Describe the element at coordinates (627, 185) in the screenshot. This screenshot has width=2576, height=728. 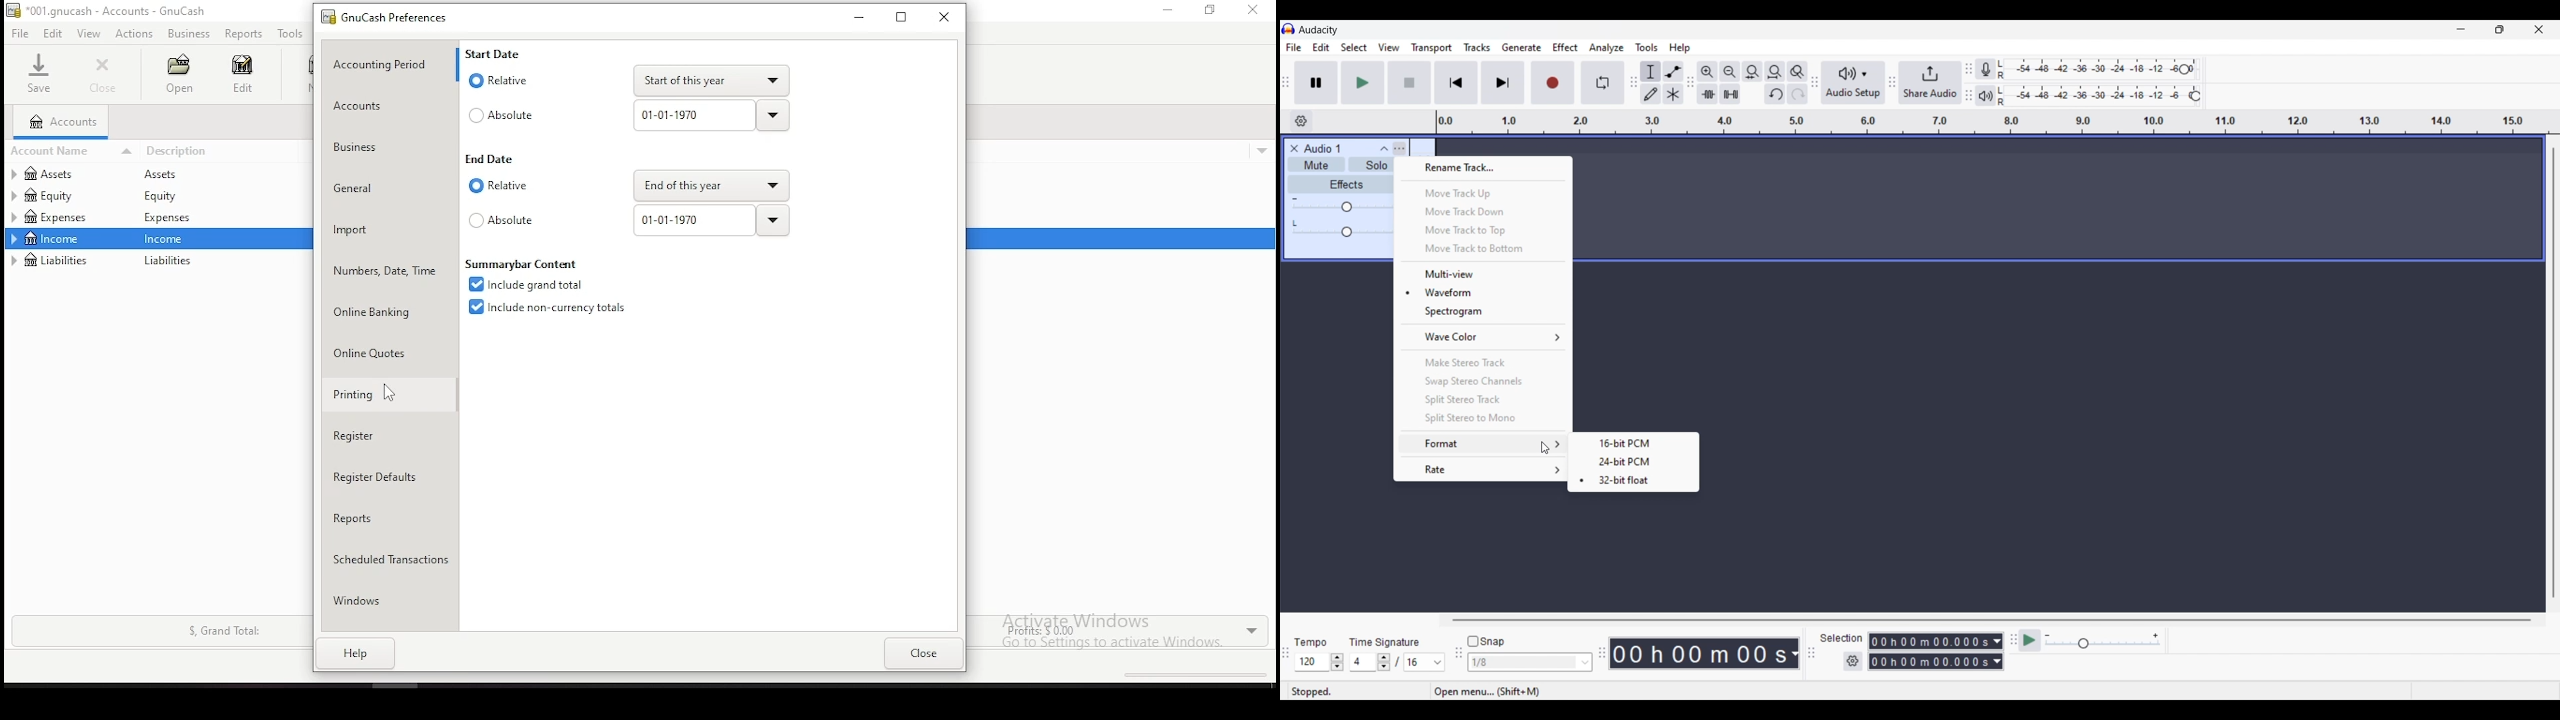
I see `end date: relative` at that location.